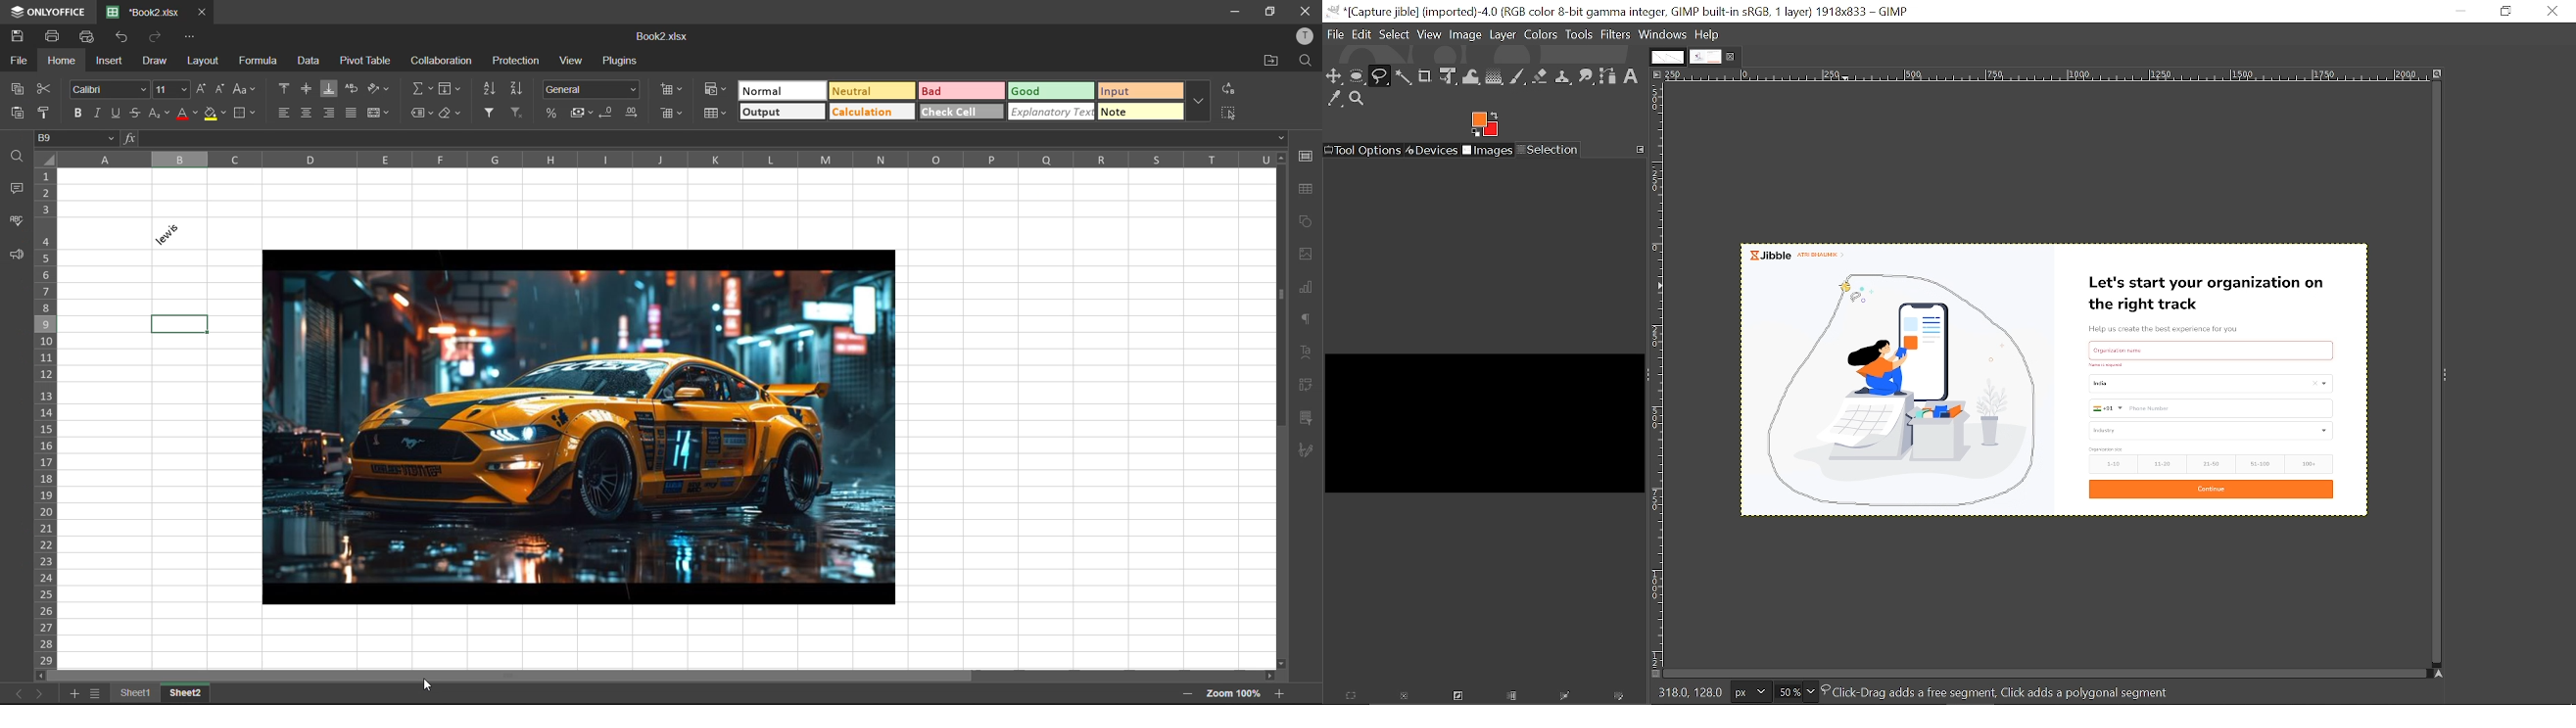 The width and height of the screenshot is (2576, 728). I want to click on Layer, so click(1503, 34).